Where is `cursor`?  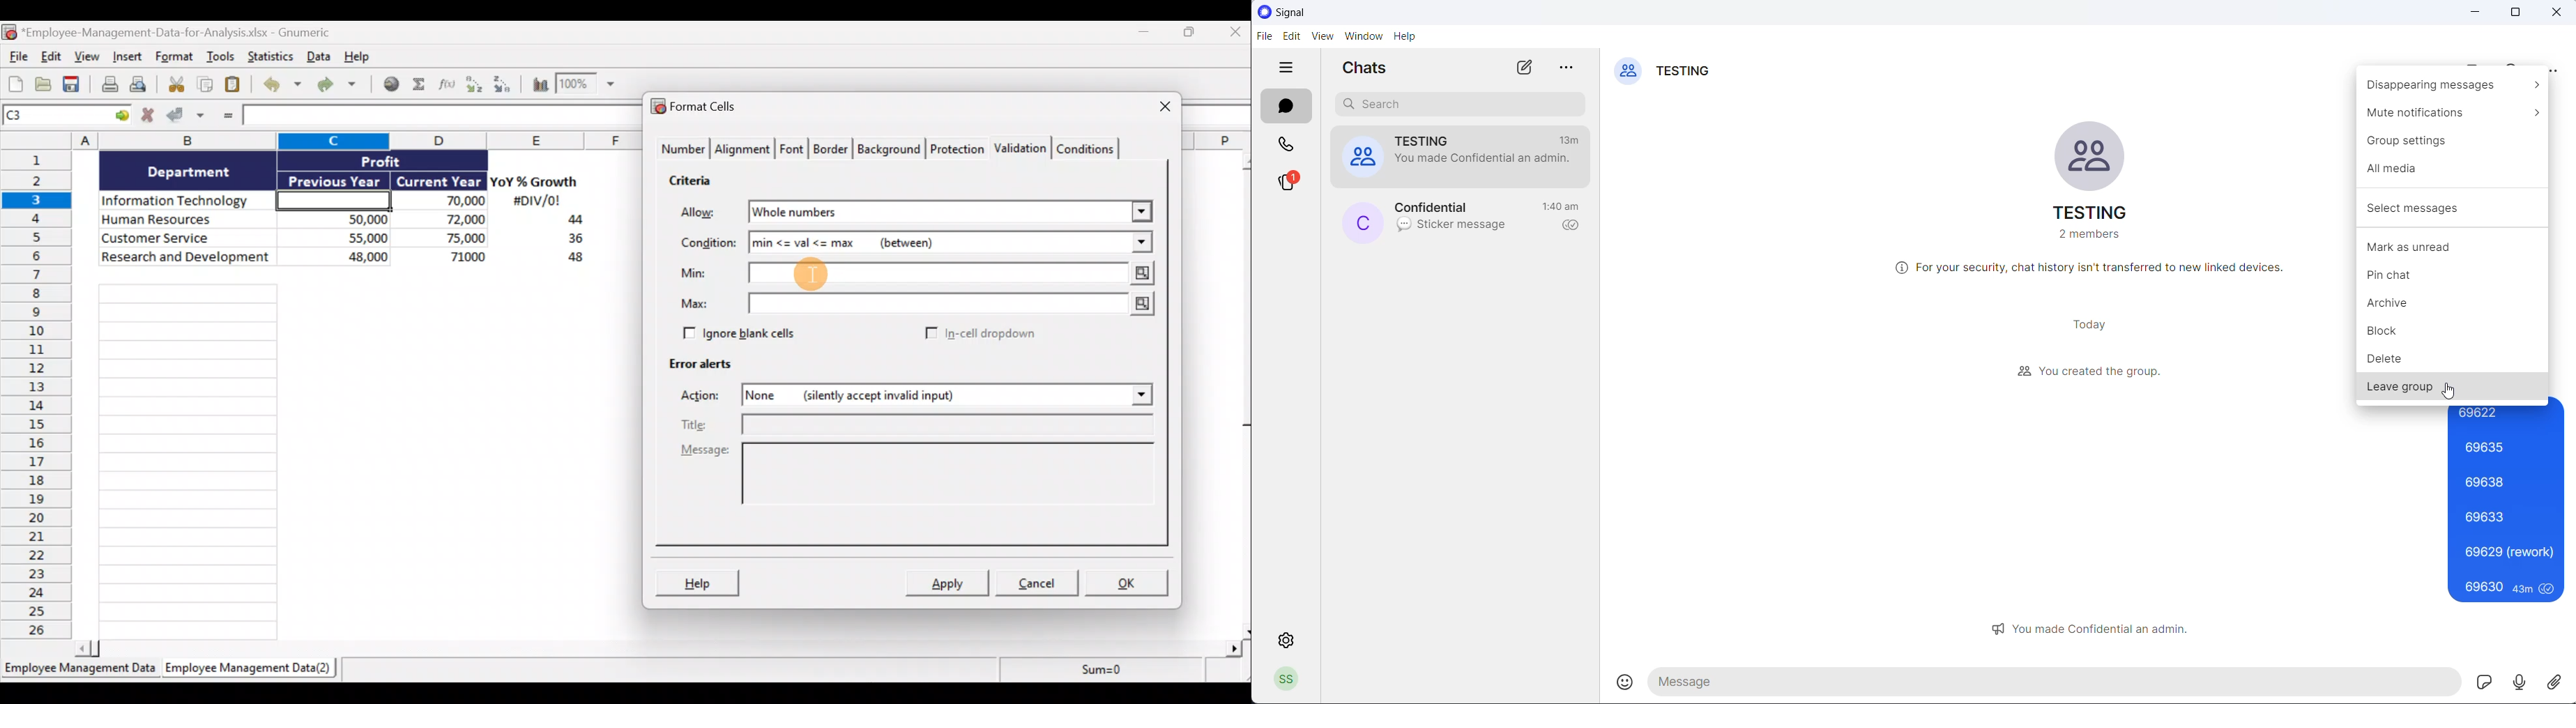 cursor is located at coordinates (2448, 394).